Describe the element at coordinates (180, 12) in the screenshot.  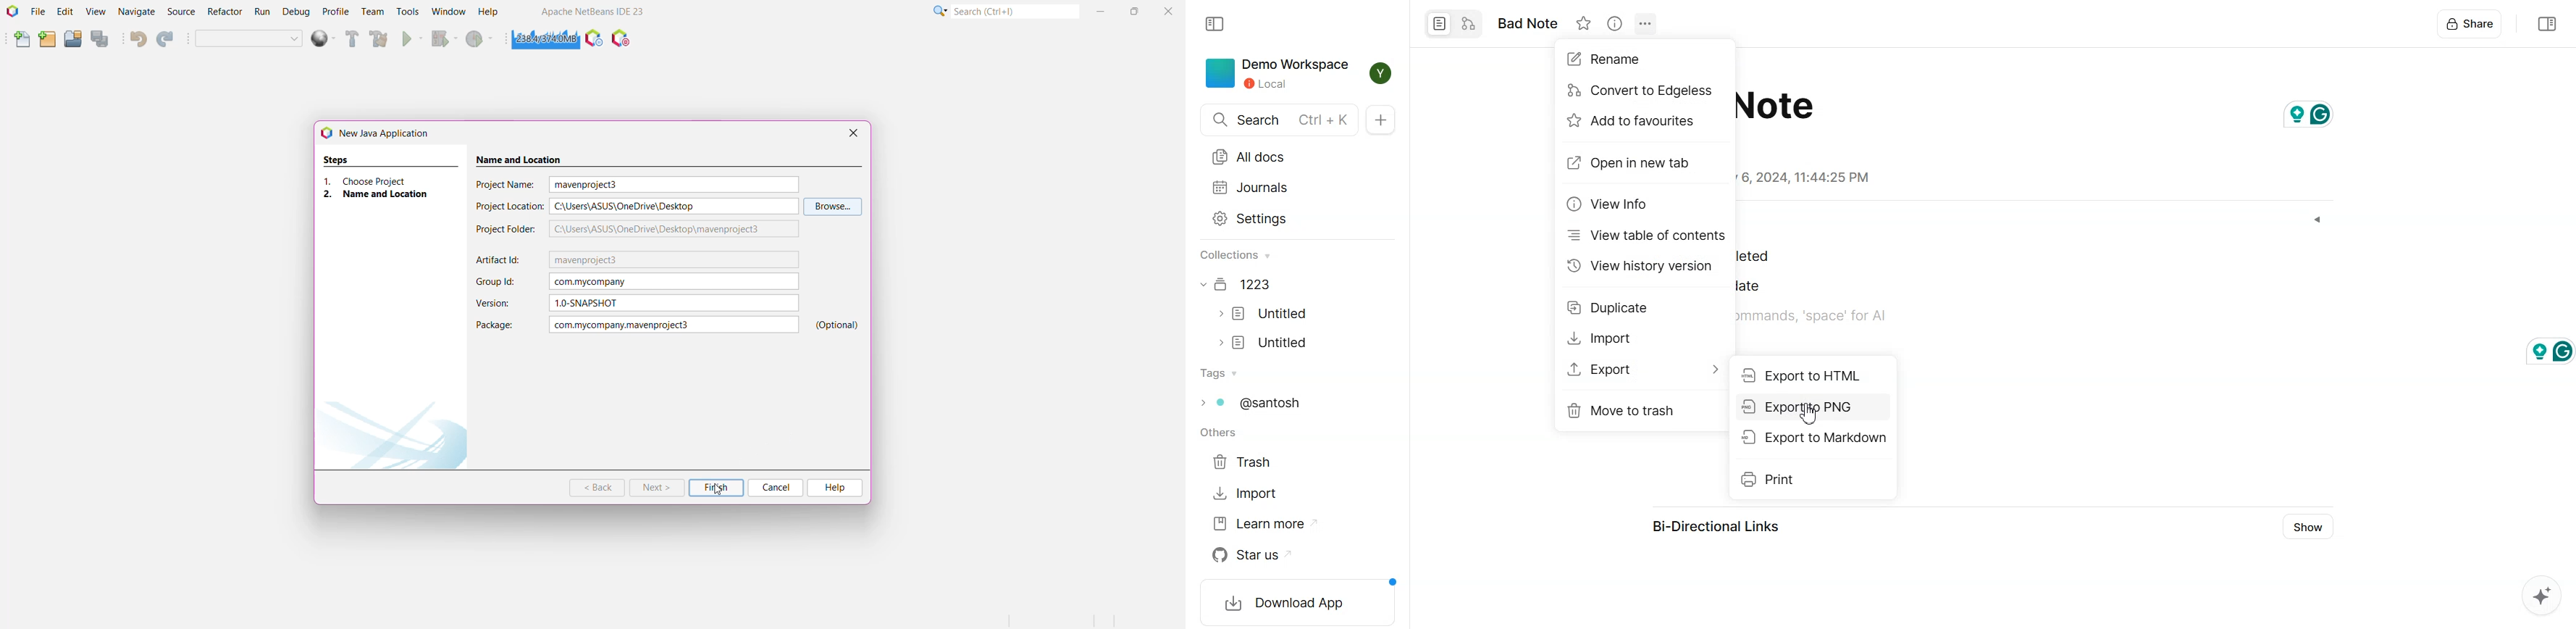
I see `Source` at that location.